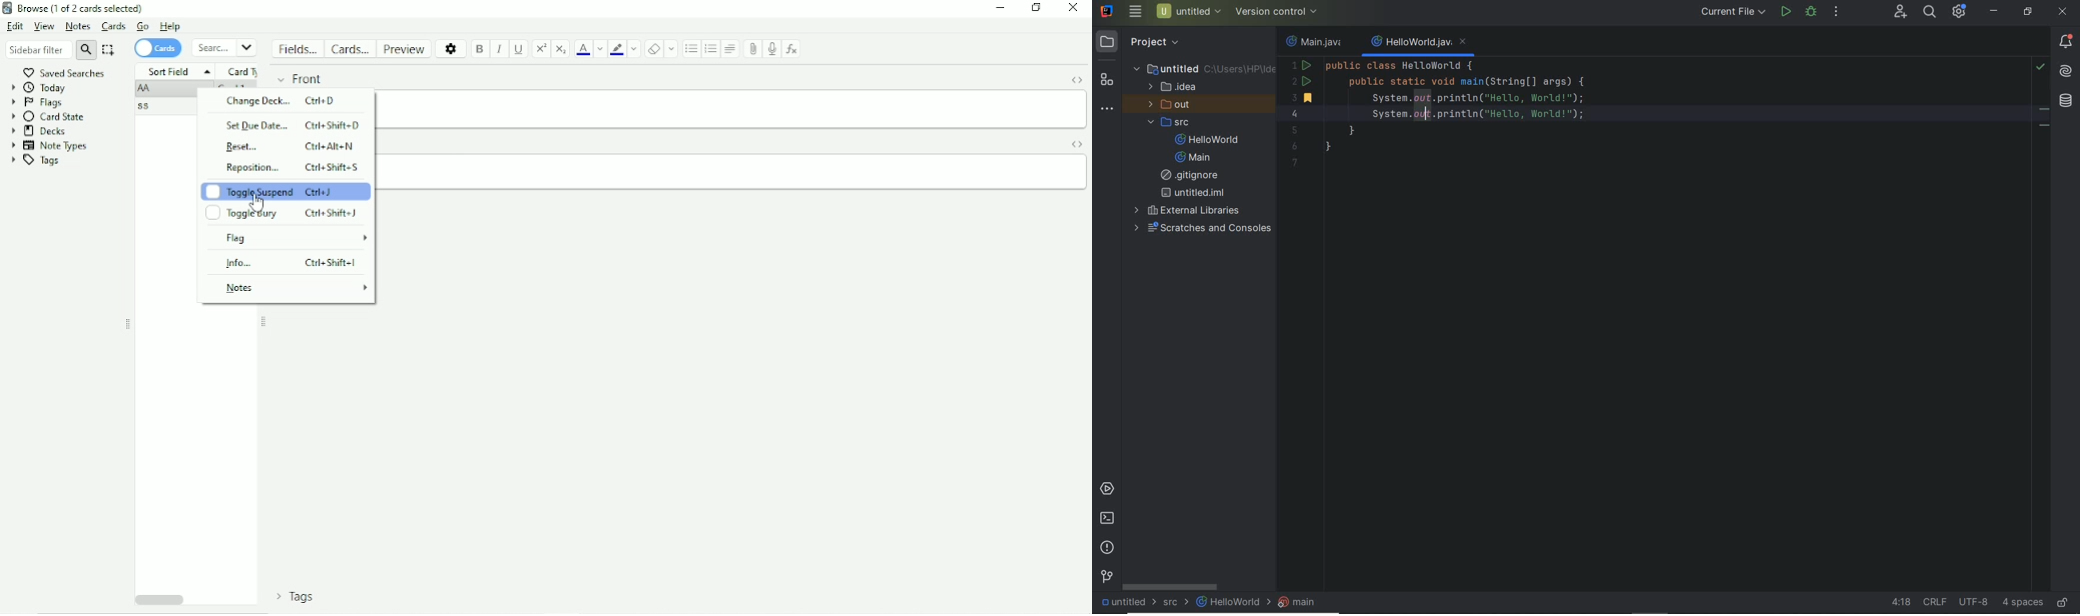 The image size is (2100, 616). I want to click on Fields, so click(297, 47).